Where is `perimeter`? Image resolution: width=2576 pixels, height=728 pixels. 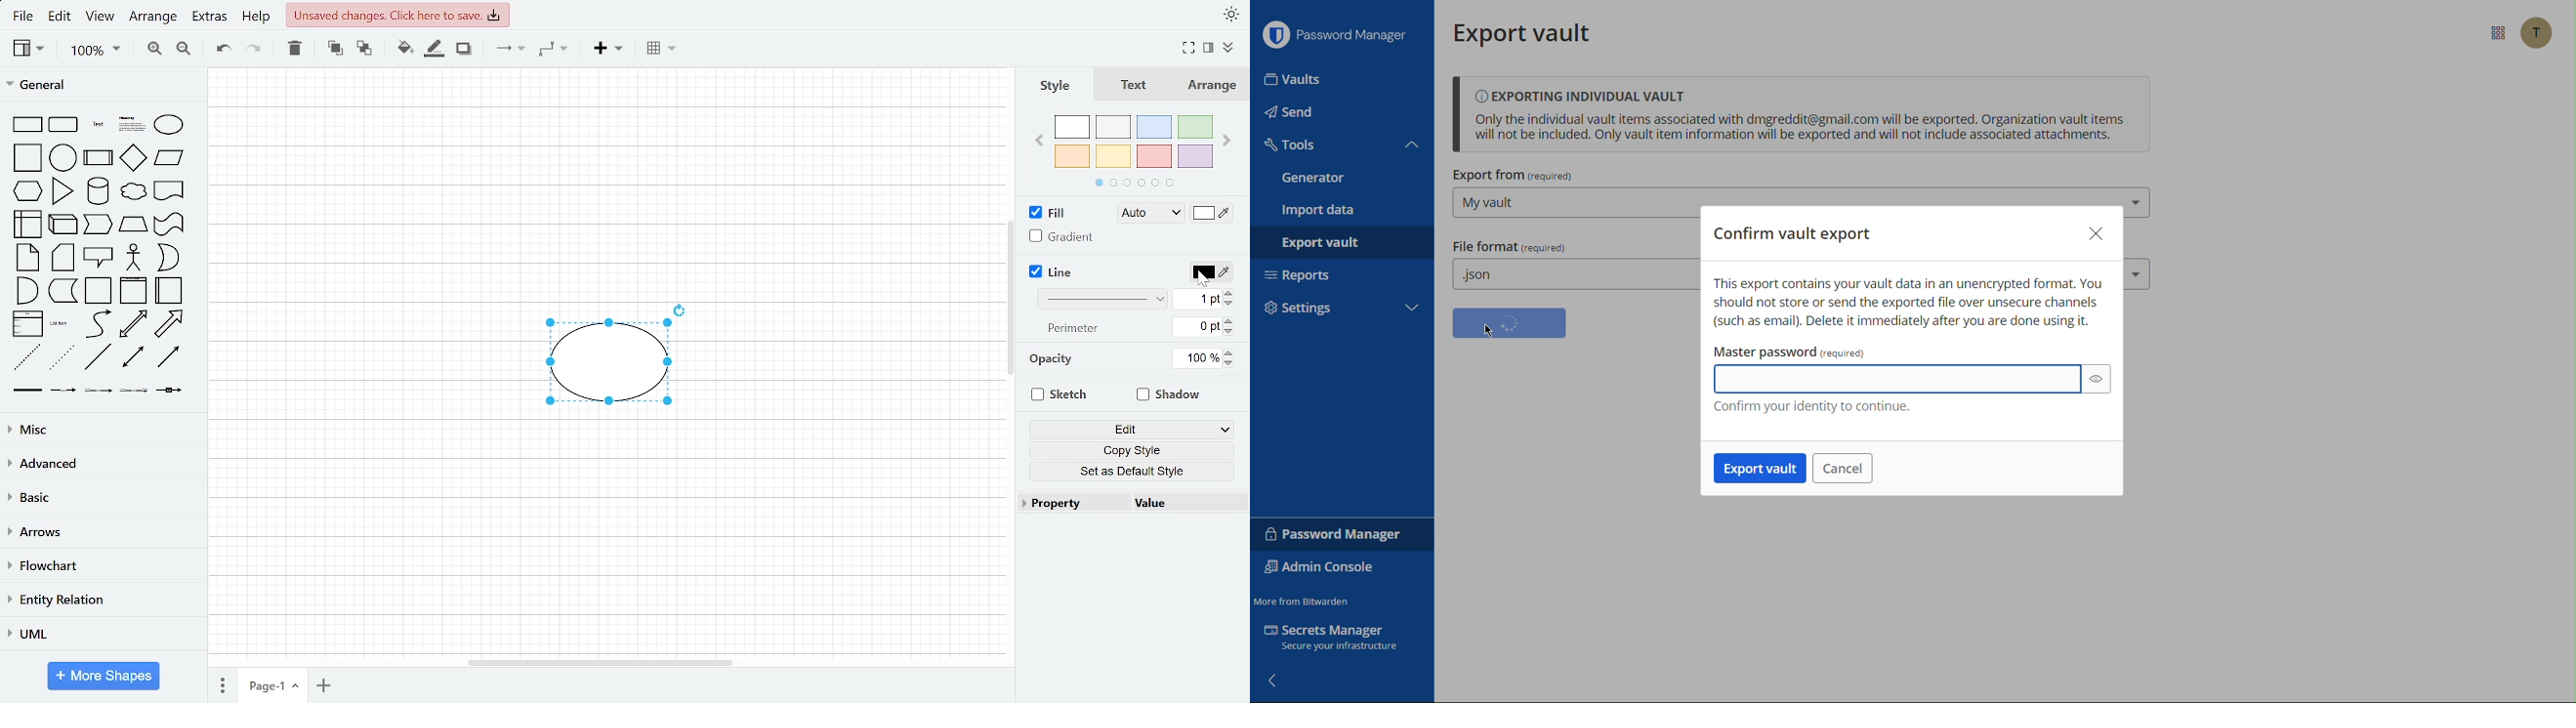 perimeter is located at coordinates (1069, 328).